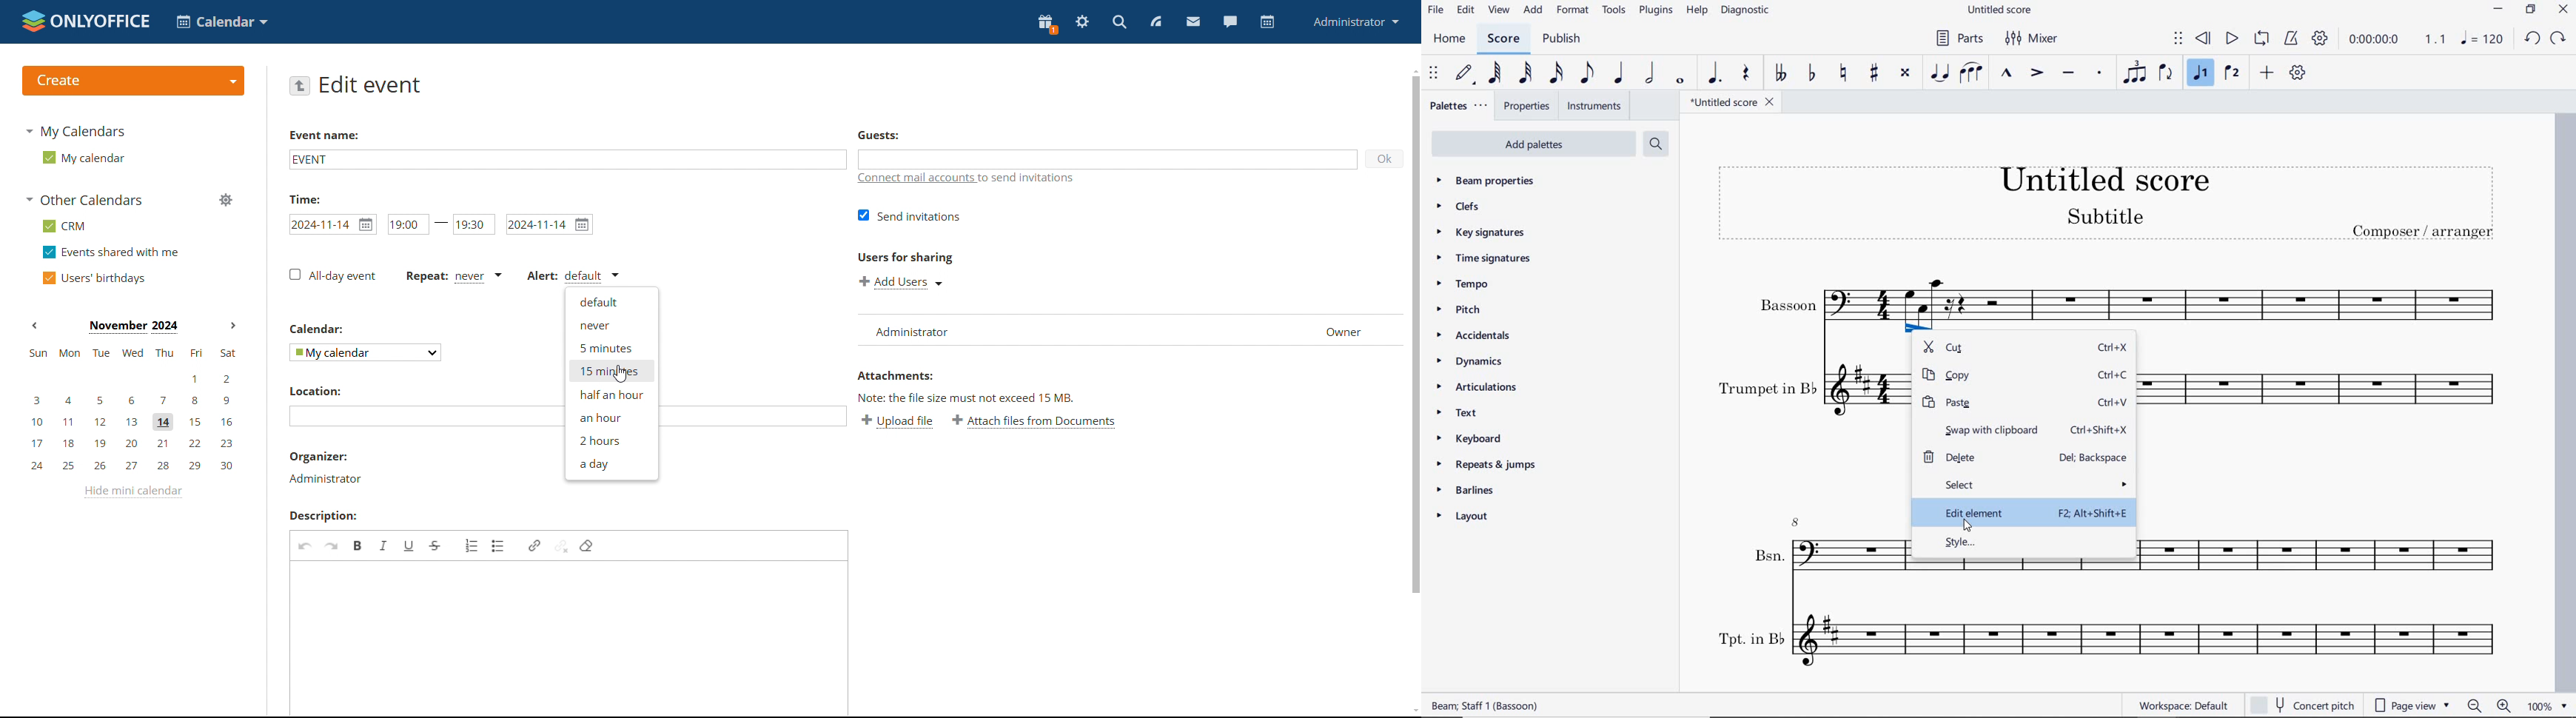 The height and width of the screenshot is (728, 2576). Describe the element at coordinates (1697, 10) in the screenshot. I see `help` at that location.